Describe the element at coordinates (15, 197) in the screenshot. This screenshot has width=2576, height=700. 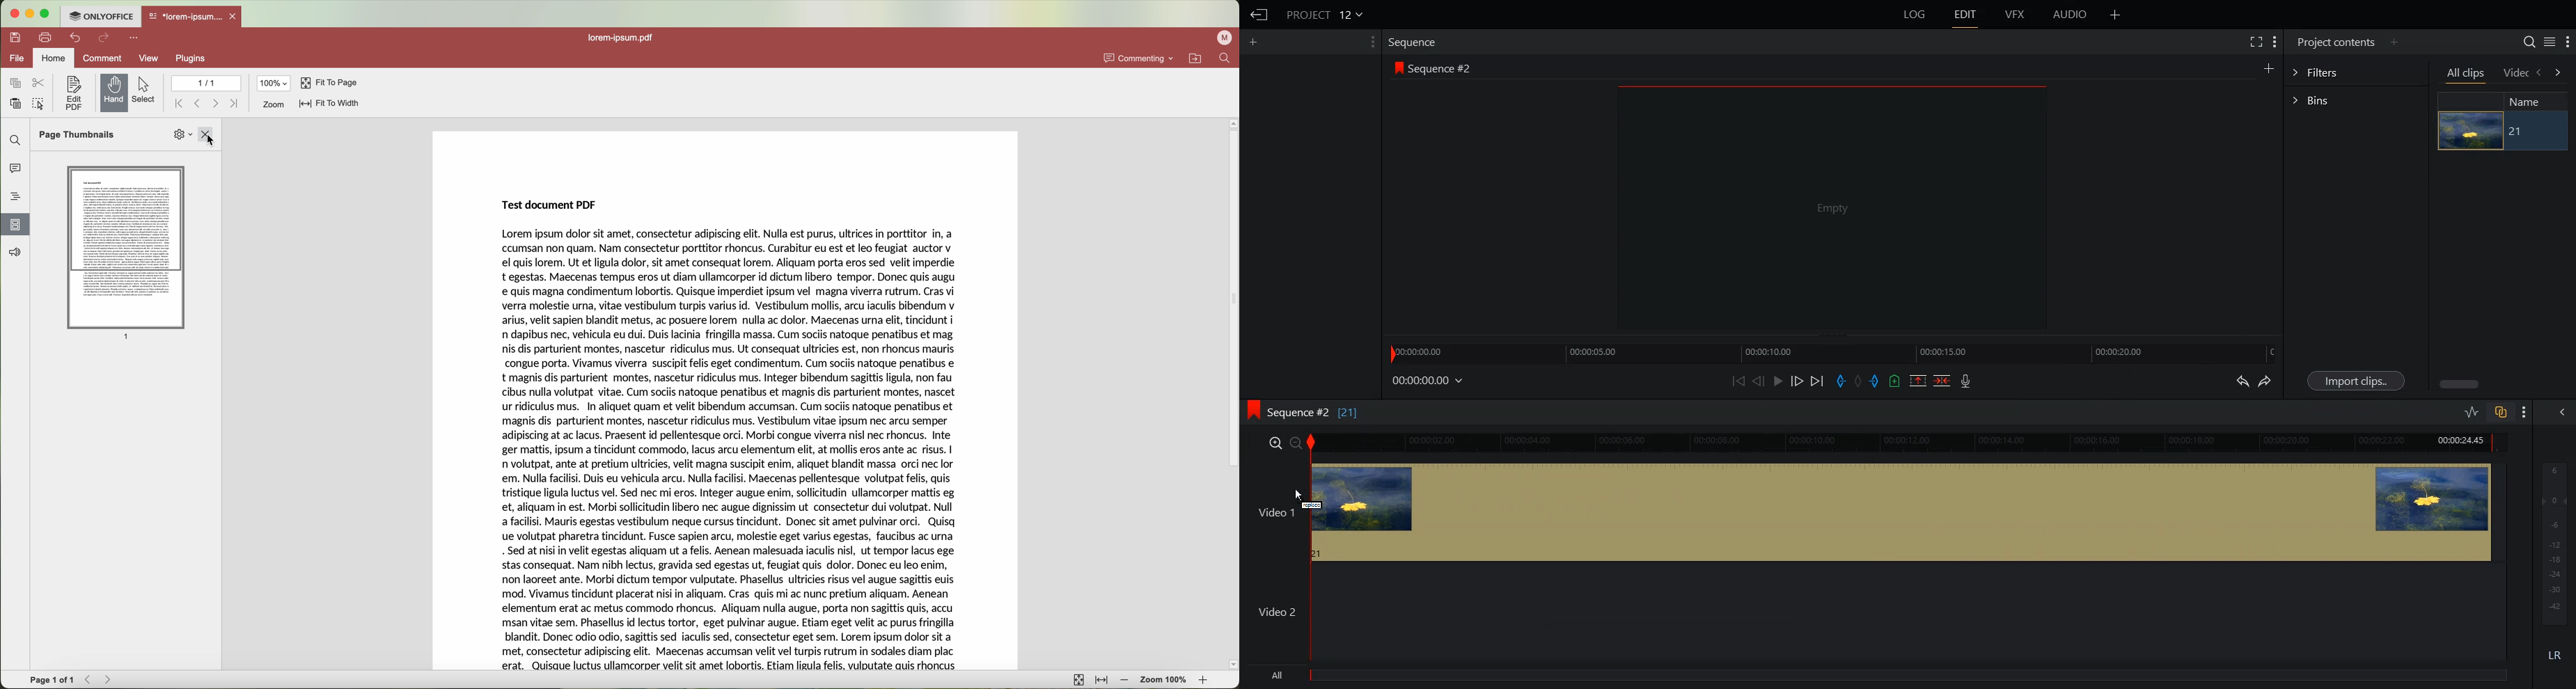
I see `headings` at that location.